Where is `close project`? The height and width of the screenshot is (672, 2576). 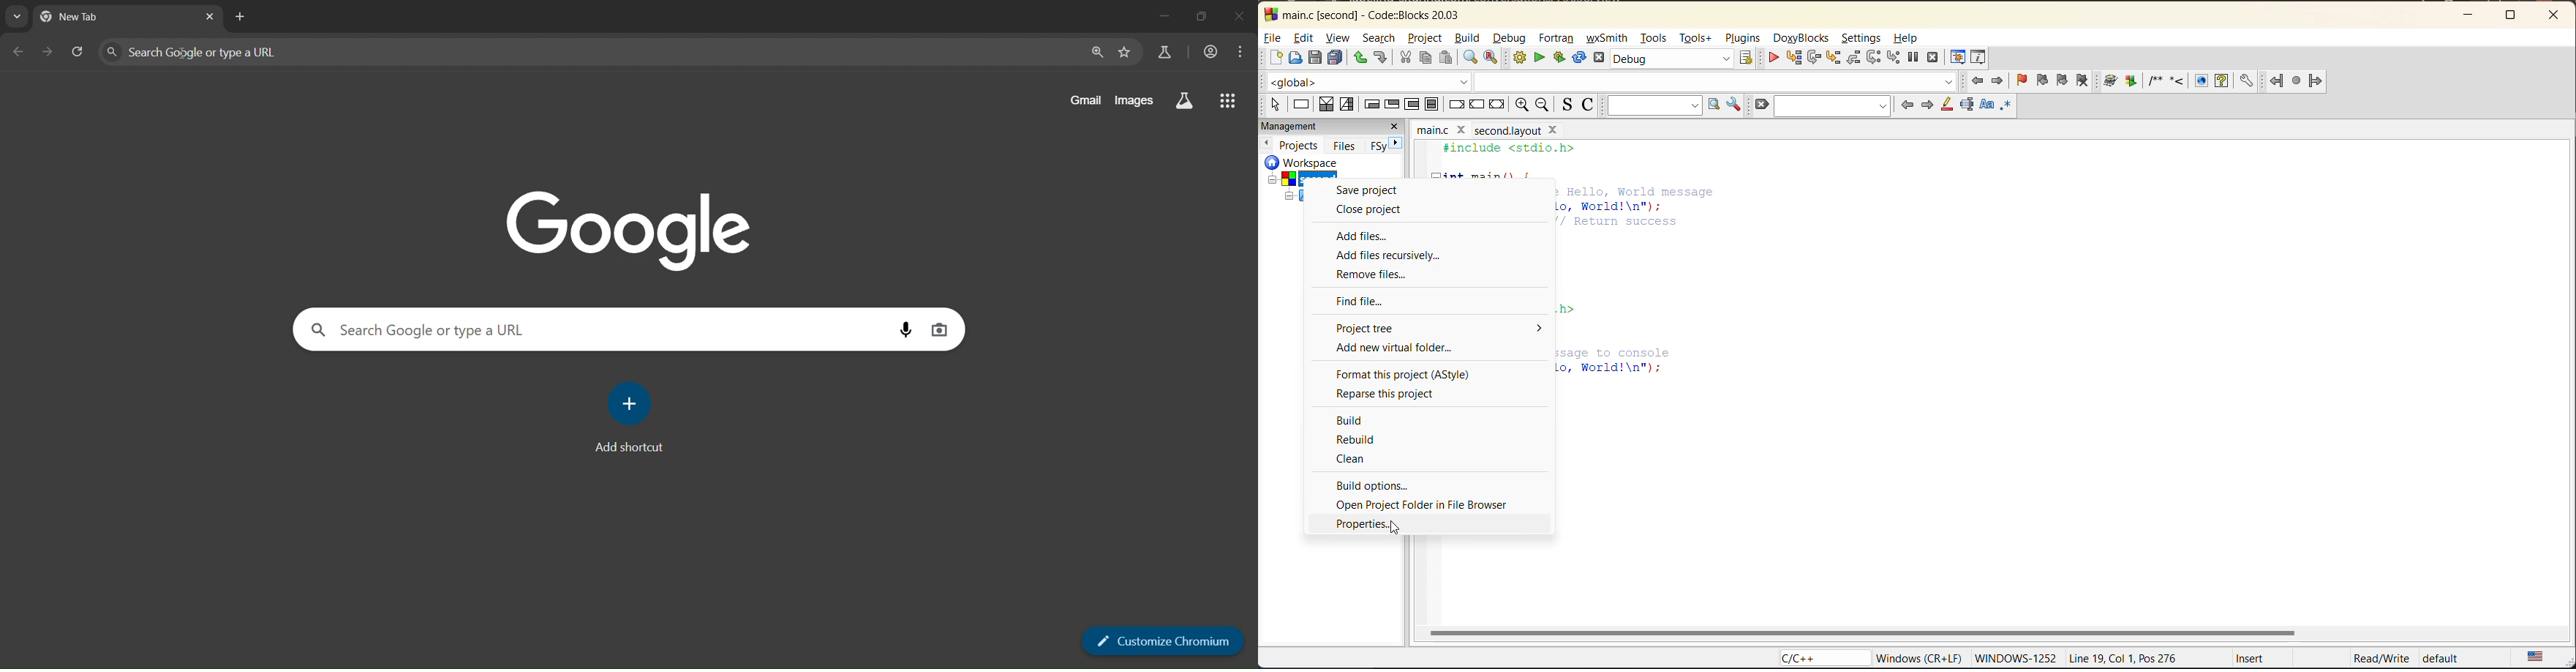 close project is located at coordinates (1375, 208).